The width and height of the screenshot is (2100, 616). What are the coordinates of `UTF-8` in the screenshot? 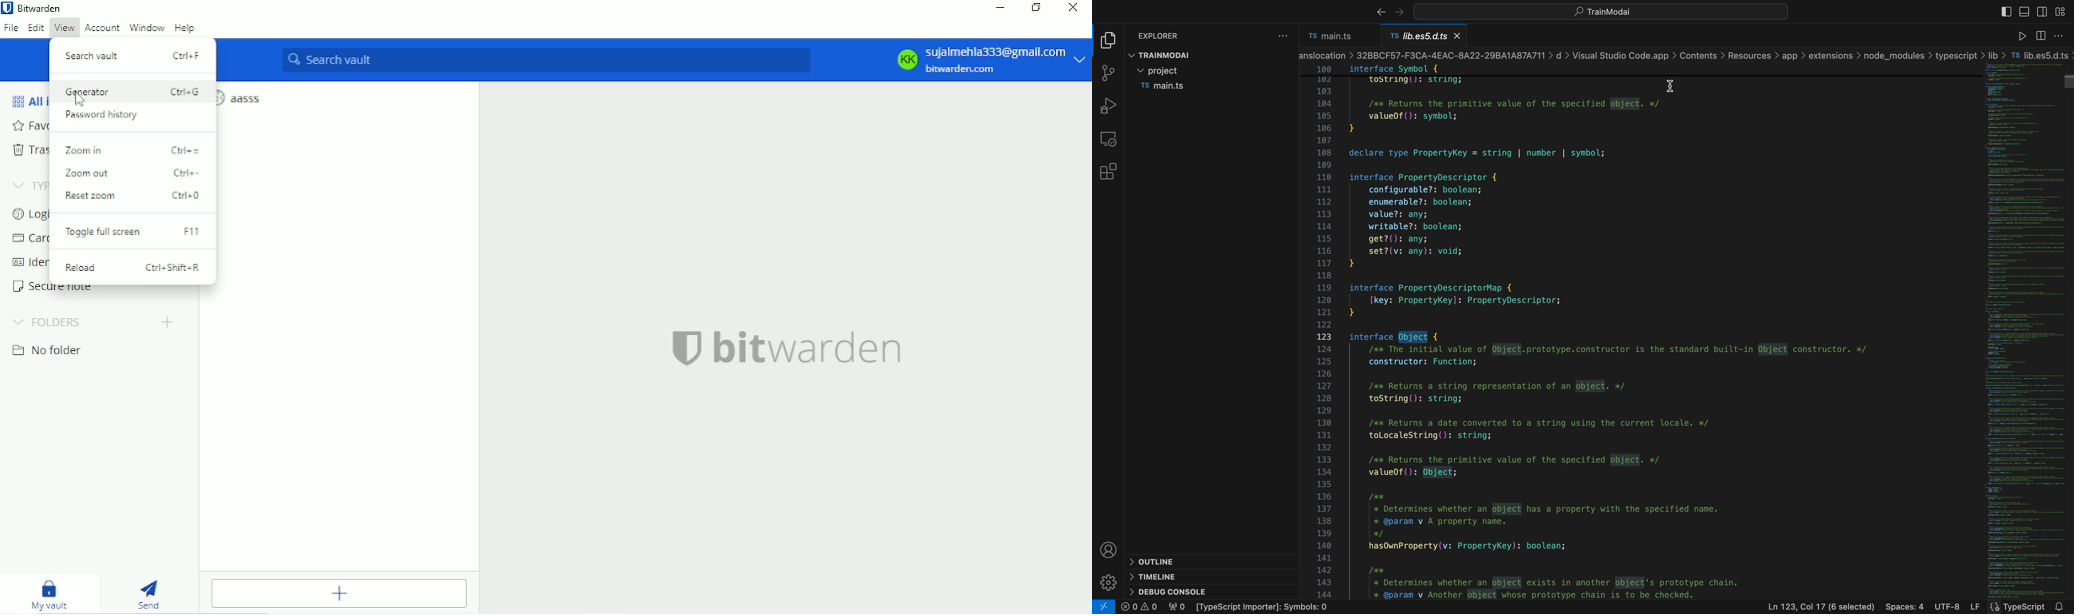 It's located at (1949, 606).